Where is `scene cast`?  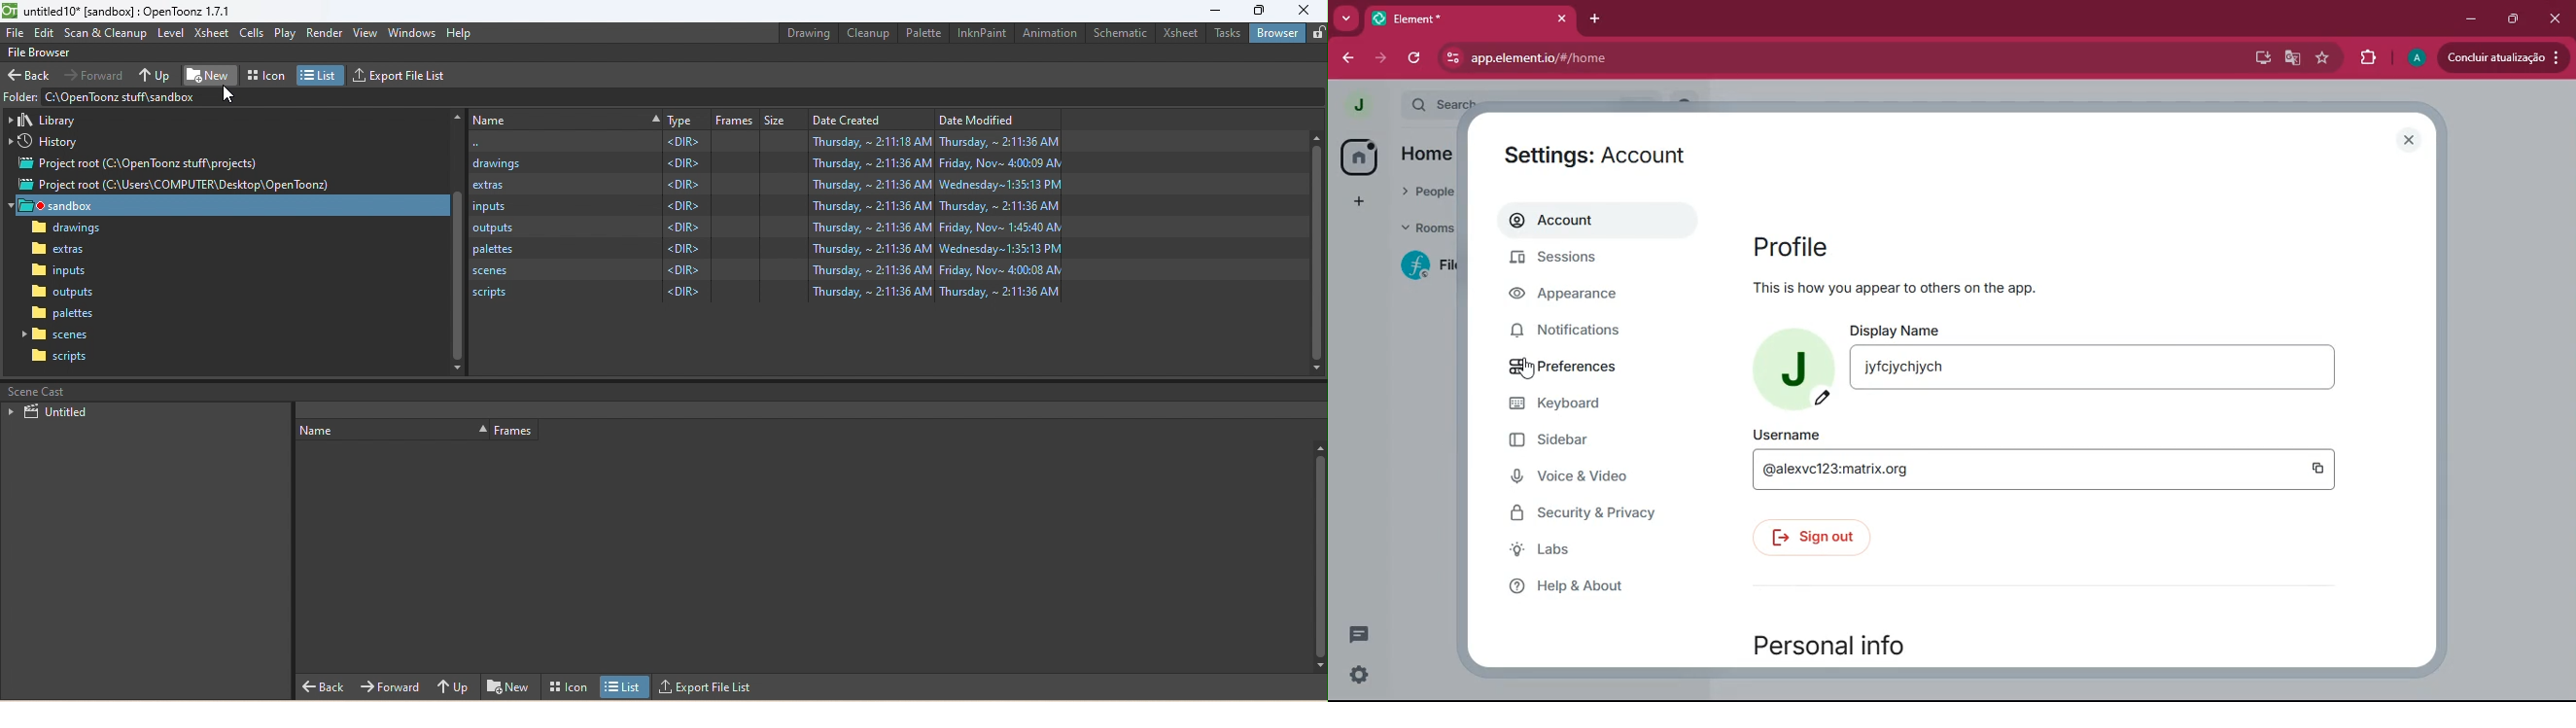 scene cast is located at coordinates (35, 391).